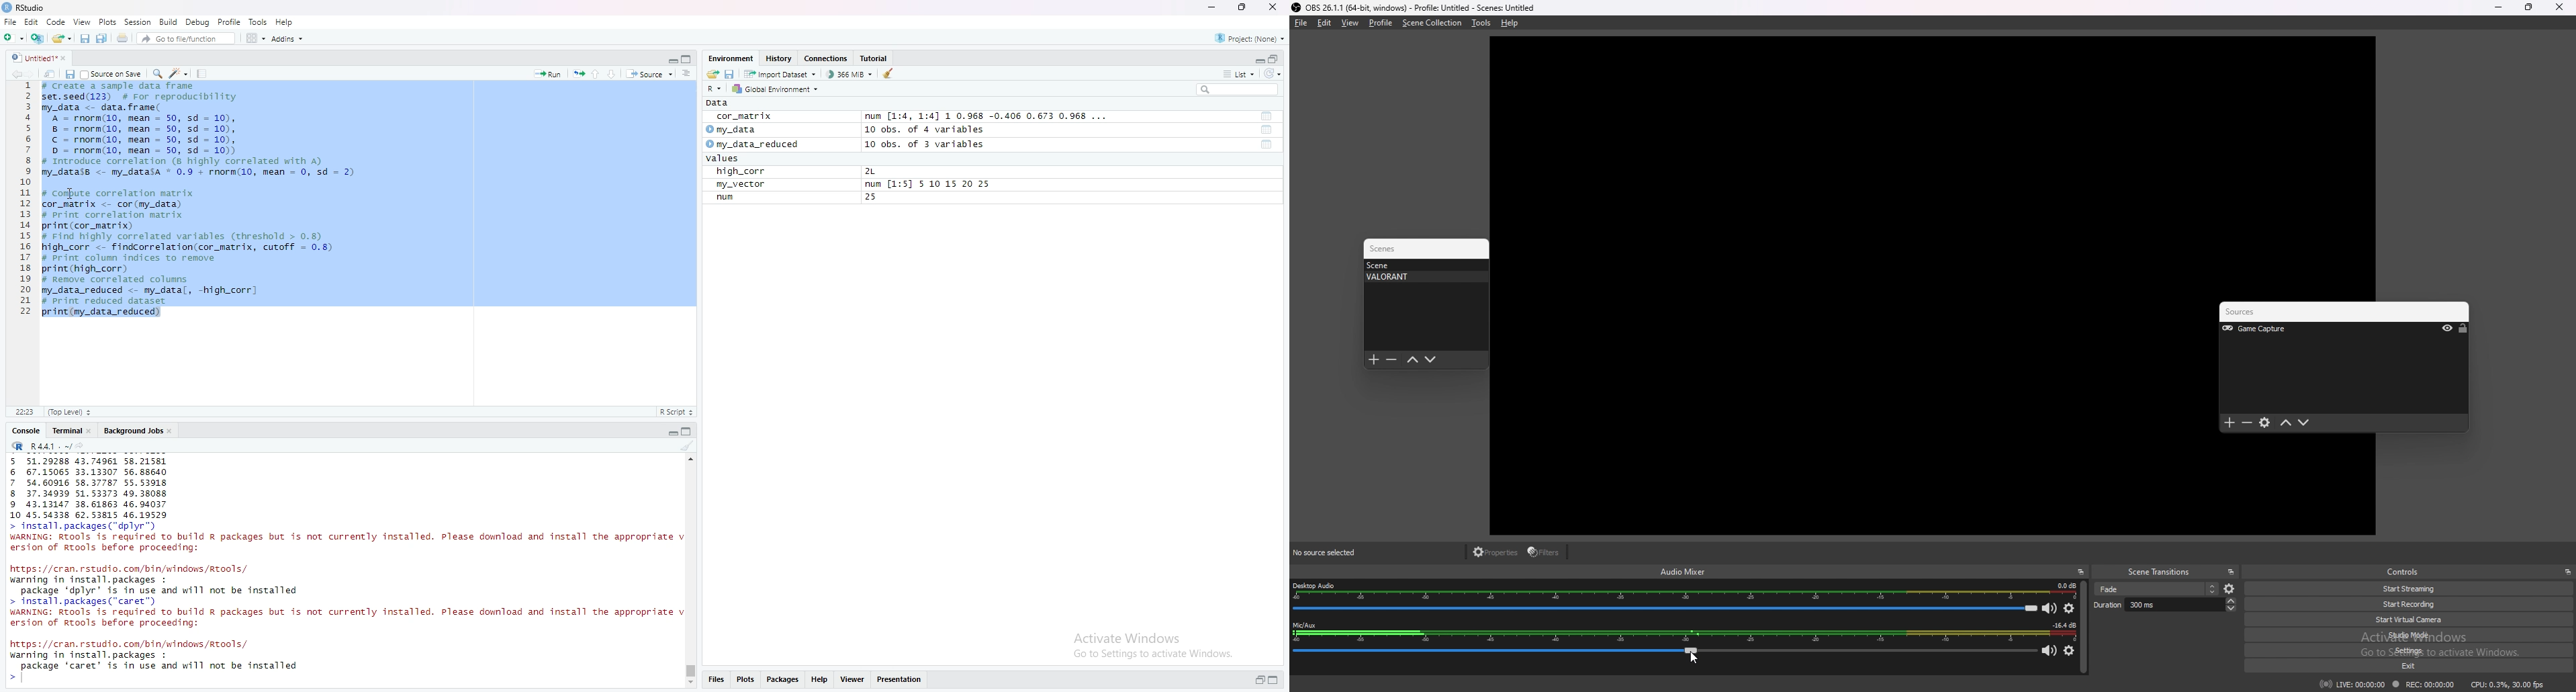  I want to click on Source on save, so click(113, 74).